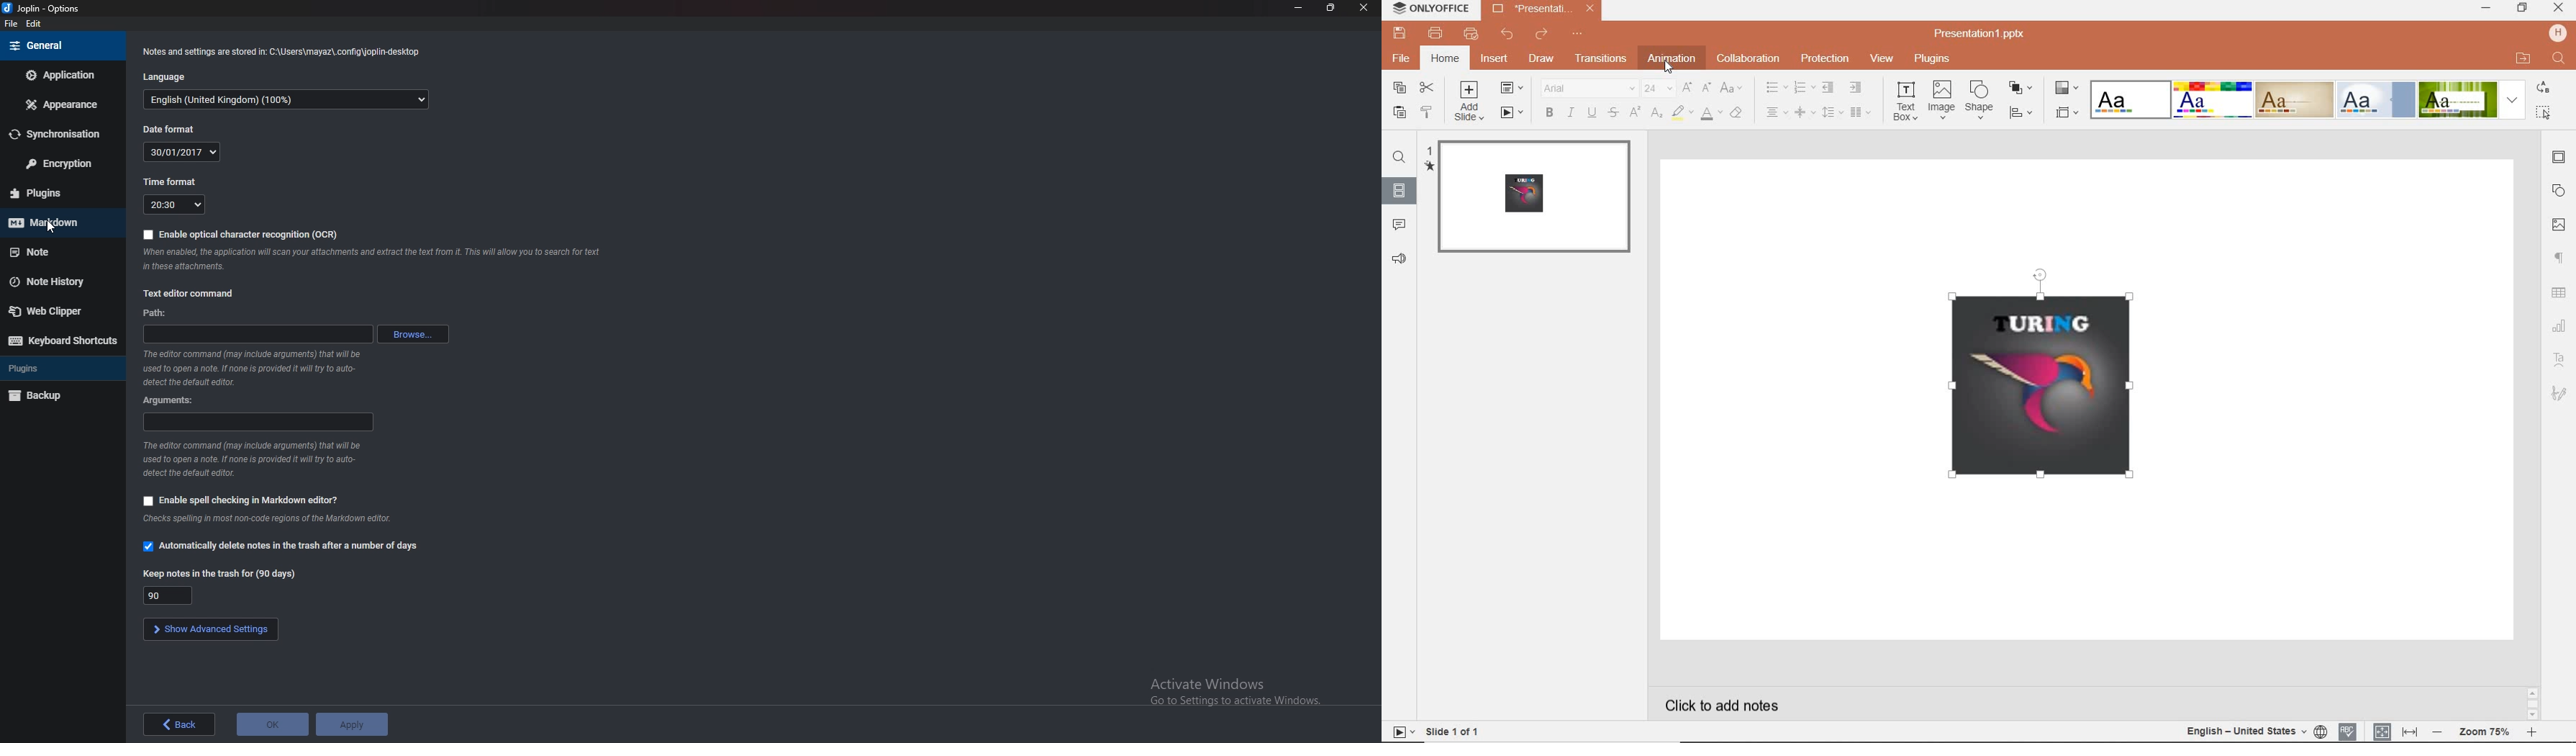  What do you see at coordinates (274, 724) in the screenshot?
I see `ok` at bounding box center [274, 724].